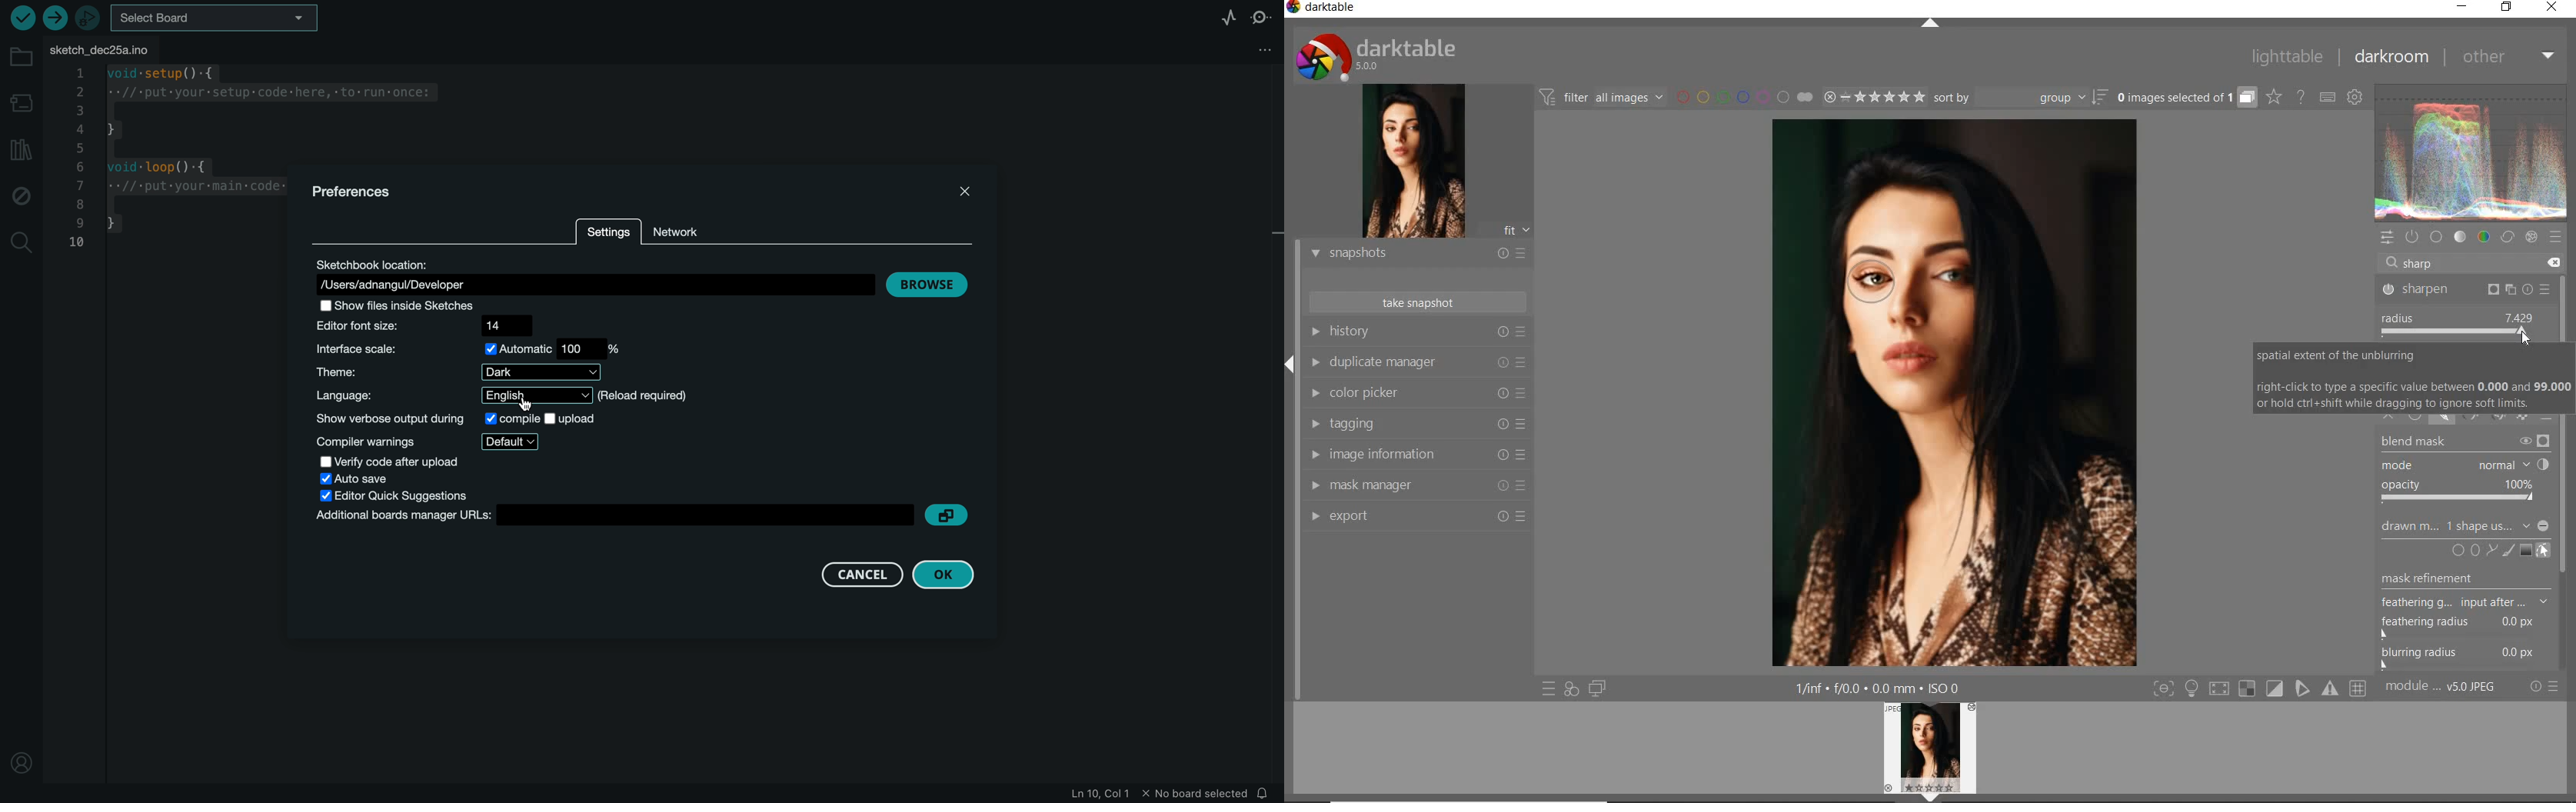  What do you see at coordinates (2414, 236) in the screenshot?
I see `show only active modules` at bounding box center [2414, 236].